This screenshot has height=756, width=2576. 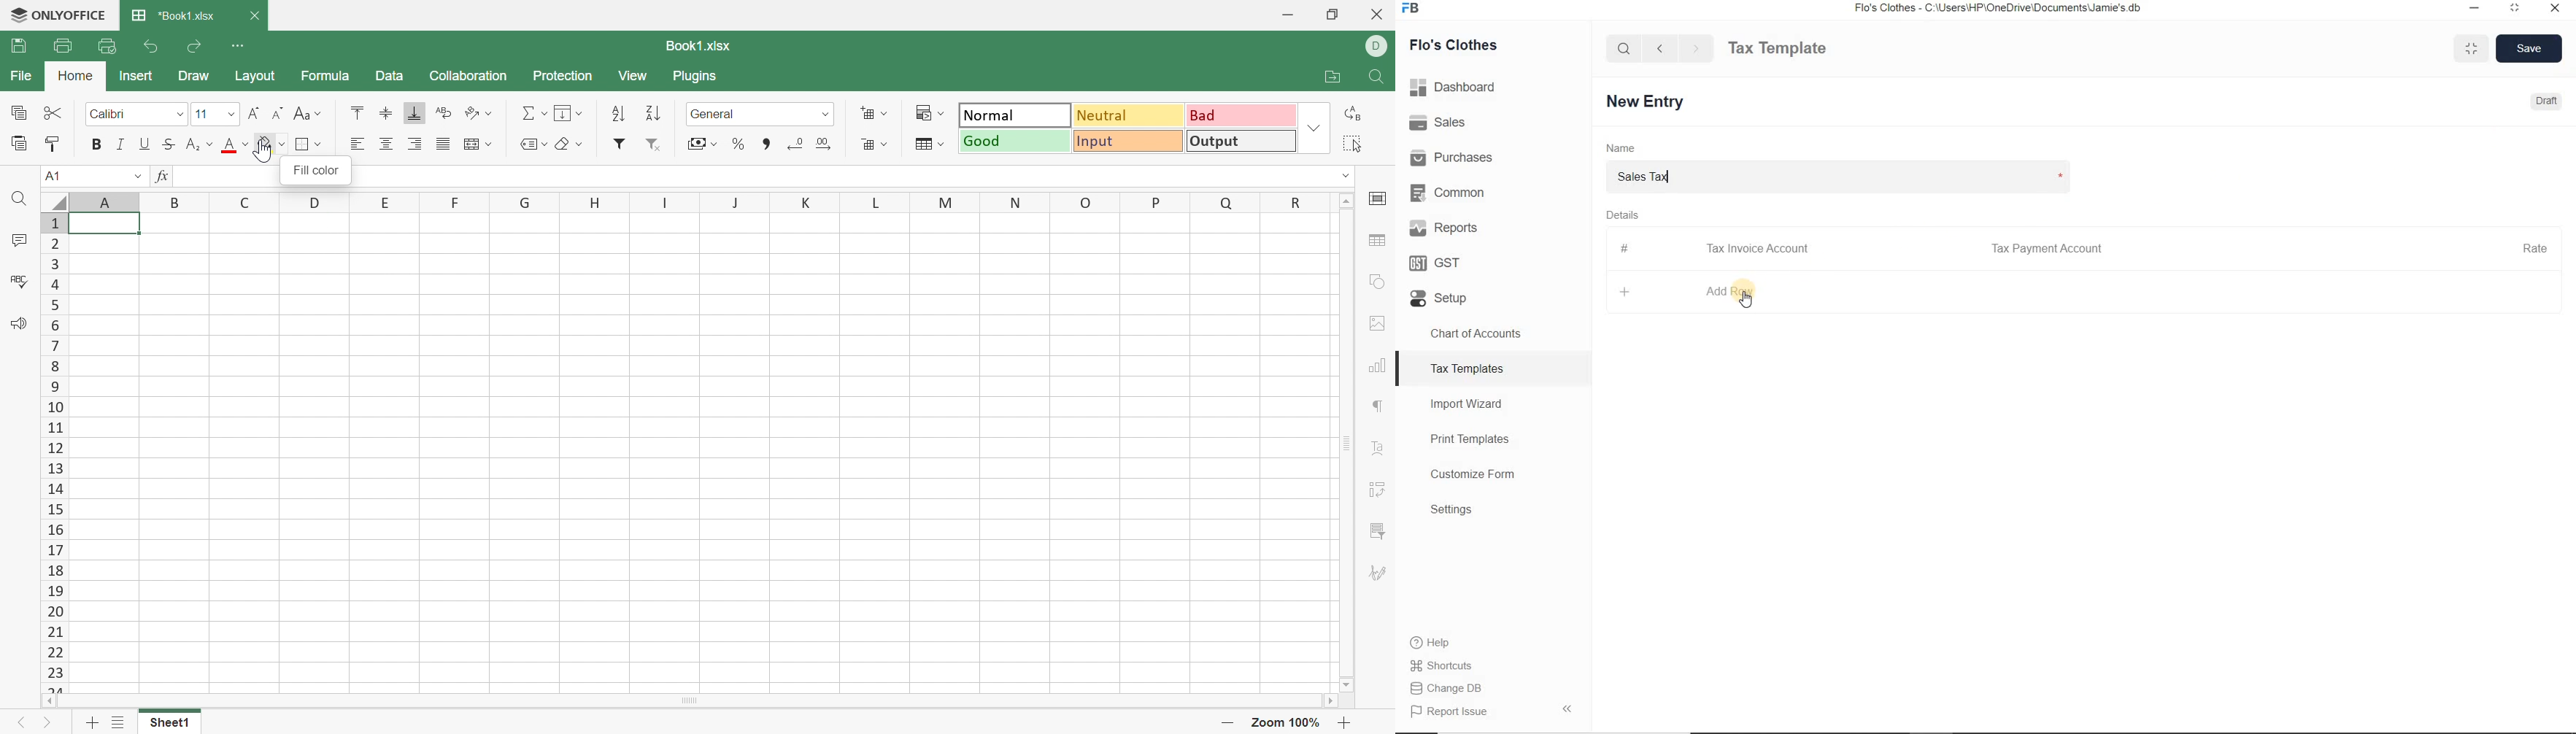 I want to click on Select all, so click(x=1351, y=144).